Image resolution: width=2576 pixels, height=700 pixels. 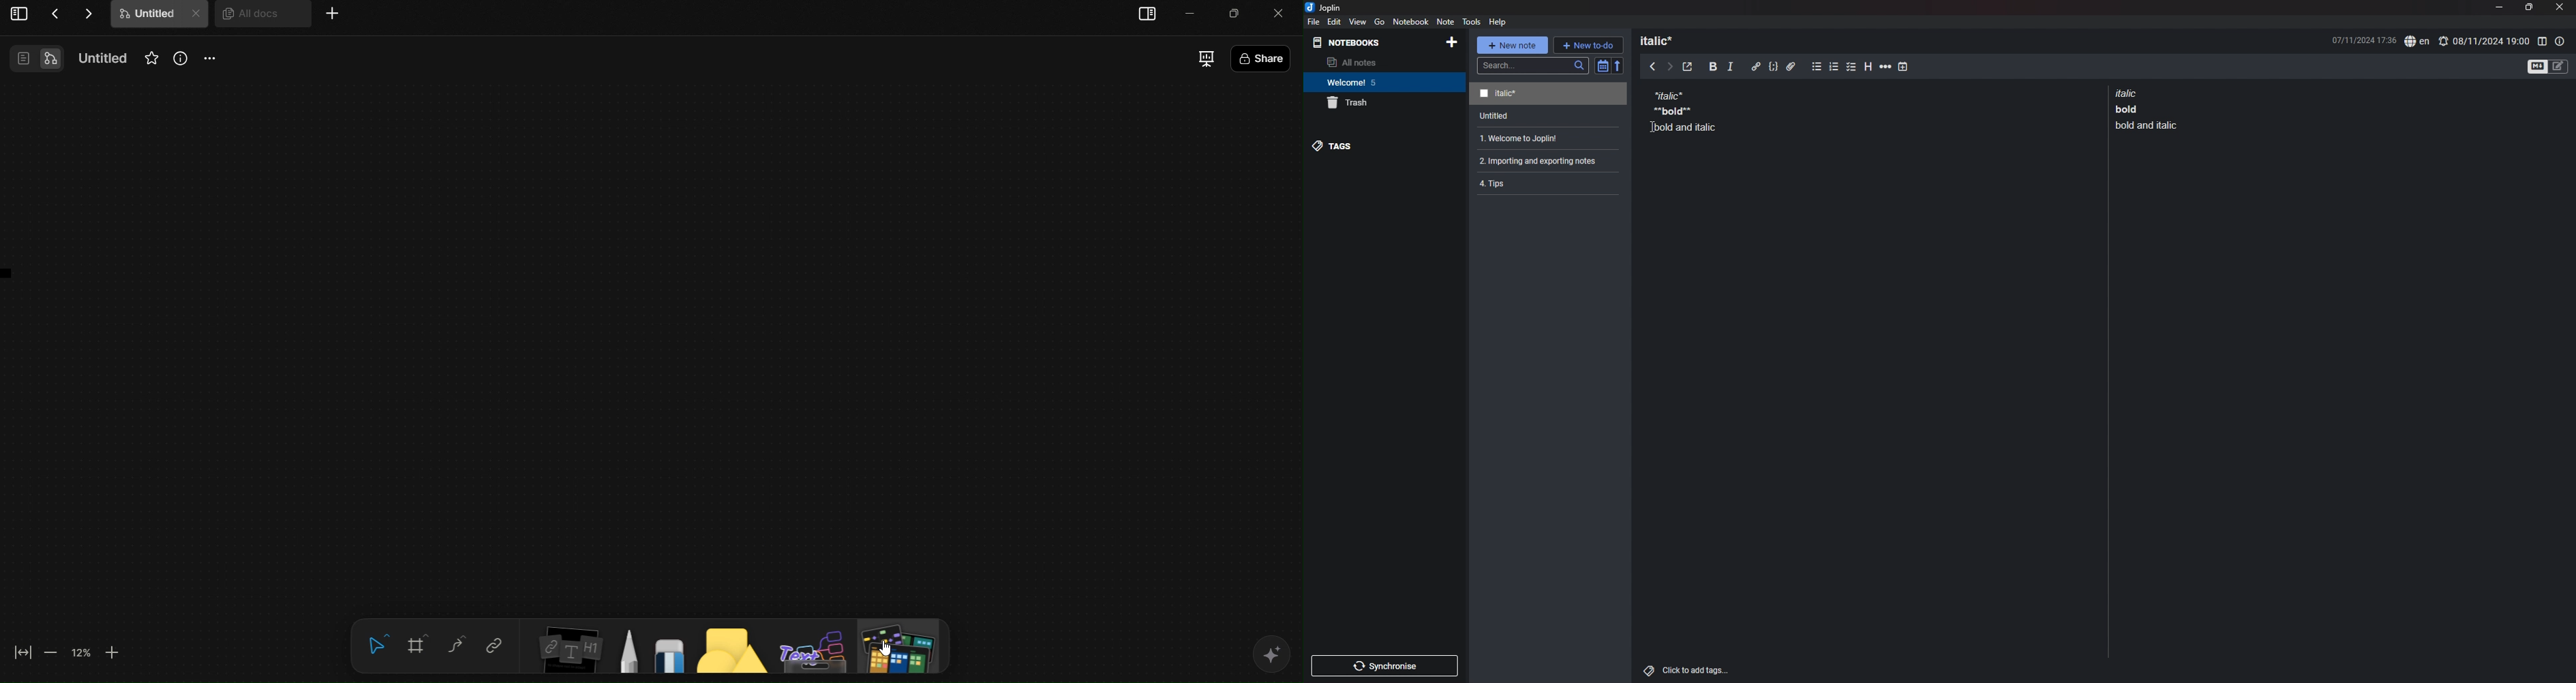 What do you see at coordinates (1384, 146) in the screenshot?
I see `tags` at bounding box center [1384, 146].